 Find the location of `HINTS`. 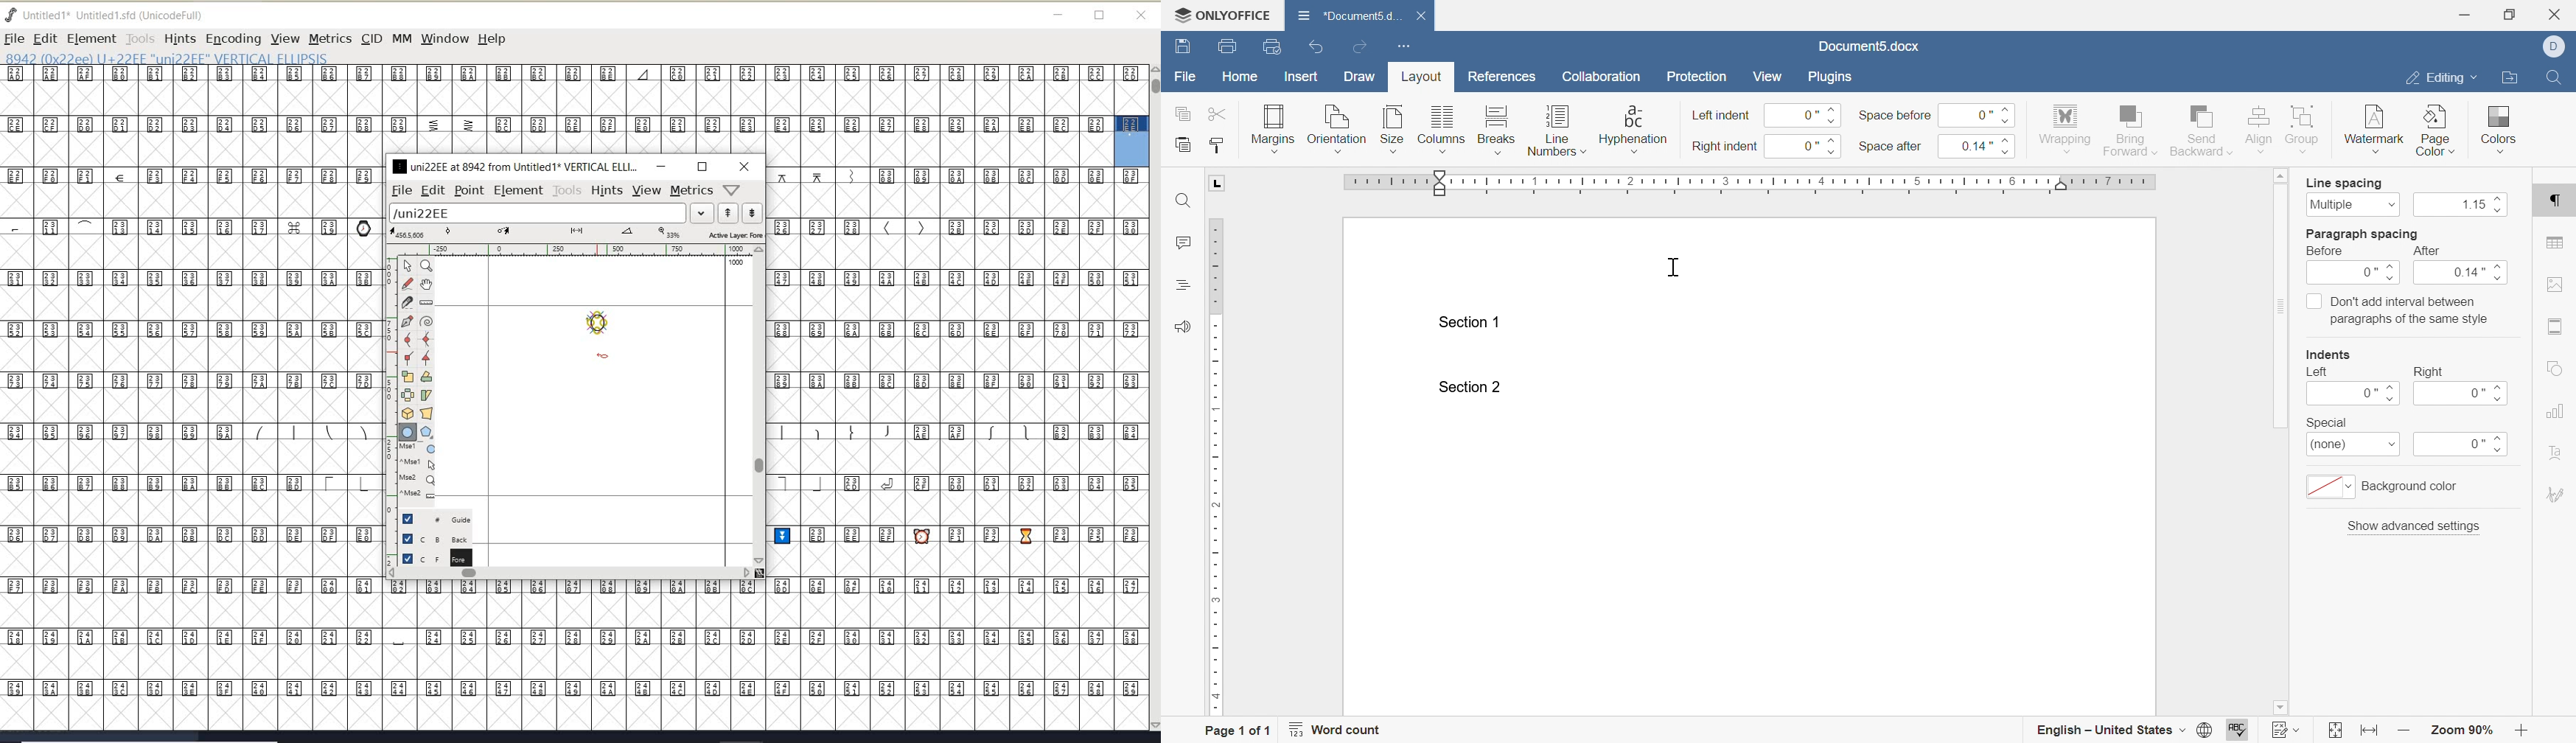

HINTS is located at coordinates (179, 39).